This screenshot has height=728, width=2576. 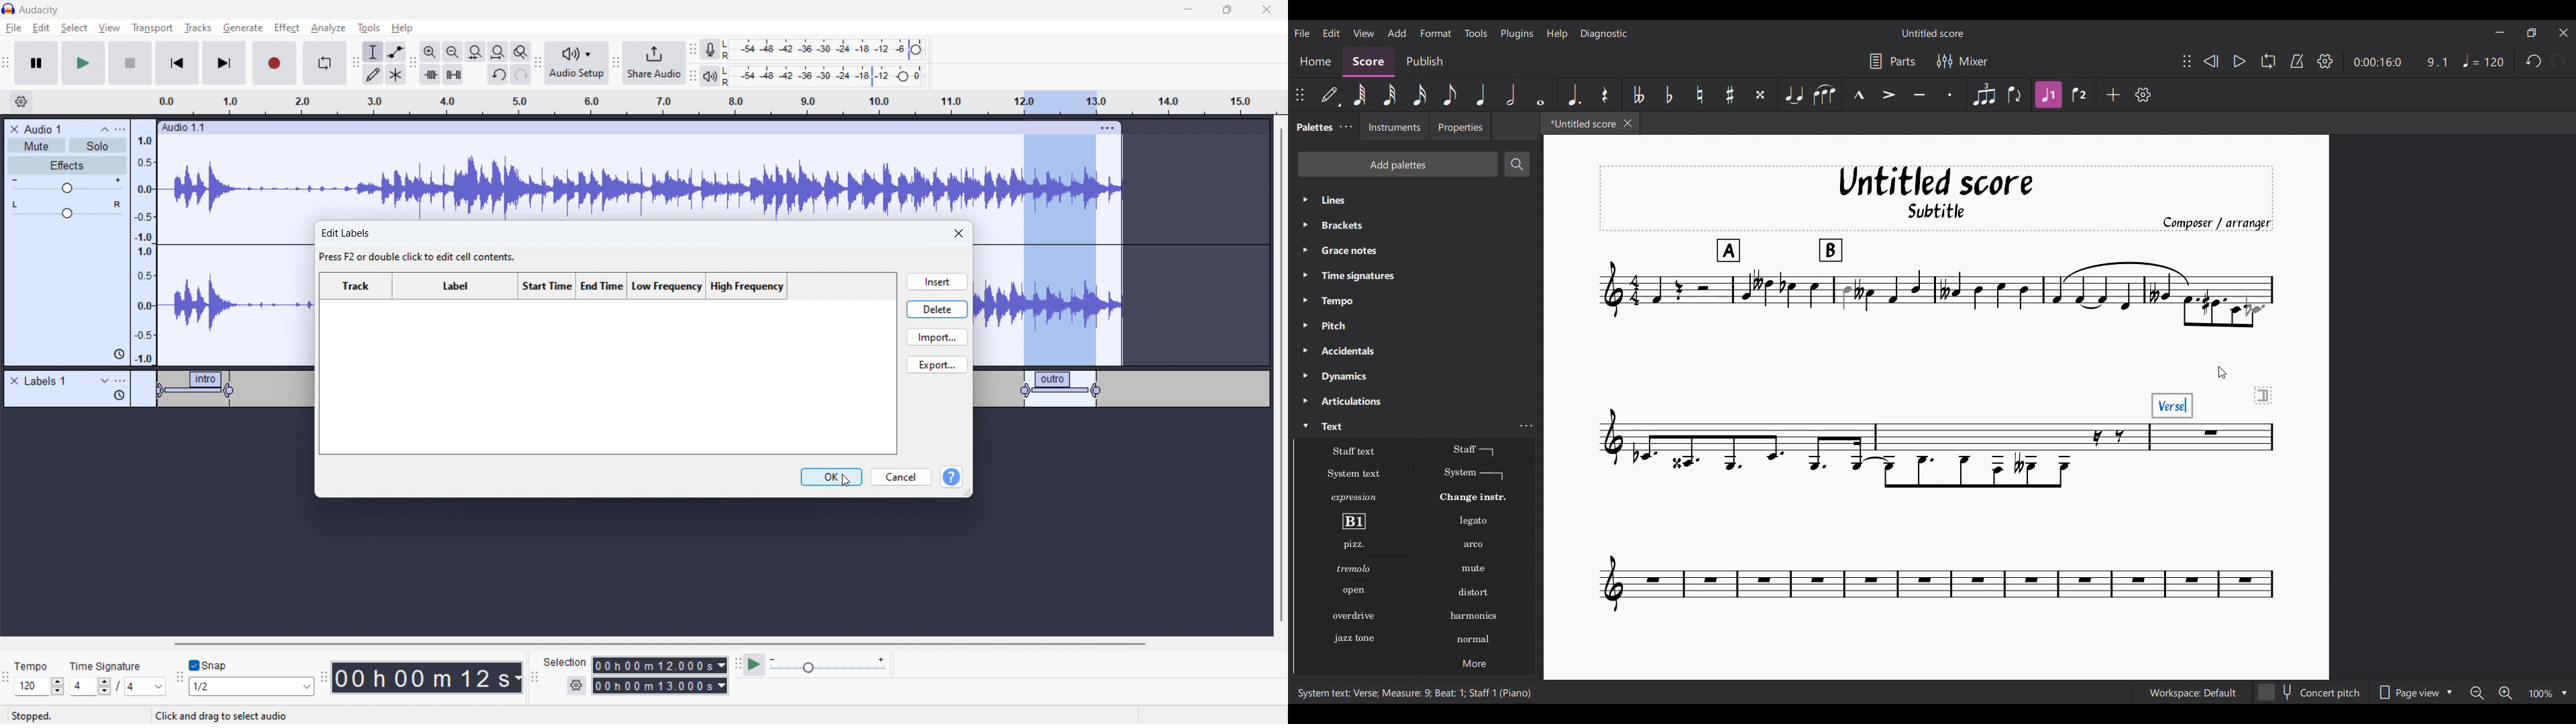 What do you see at coordinates (1950, 95) in the screenshot?
I see `Staccato` at bounding box center [1950, 95].